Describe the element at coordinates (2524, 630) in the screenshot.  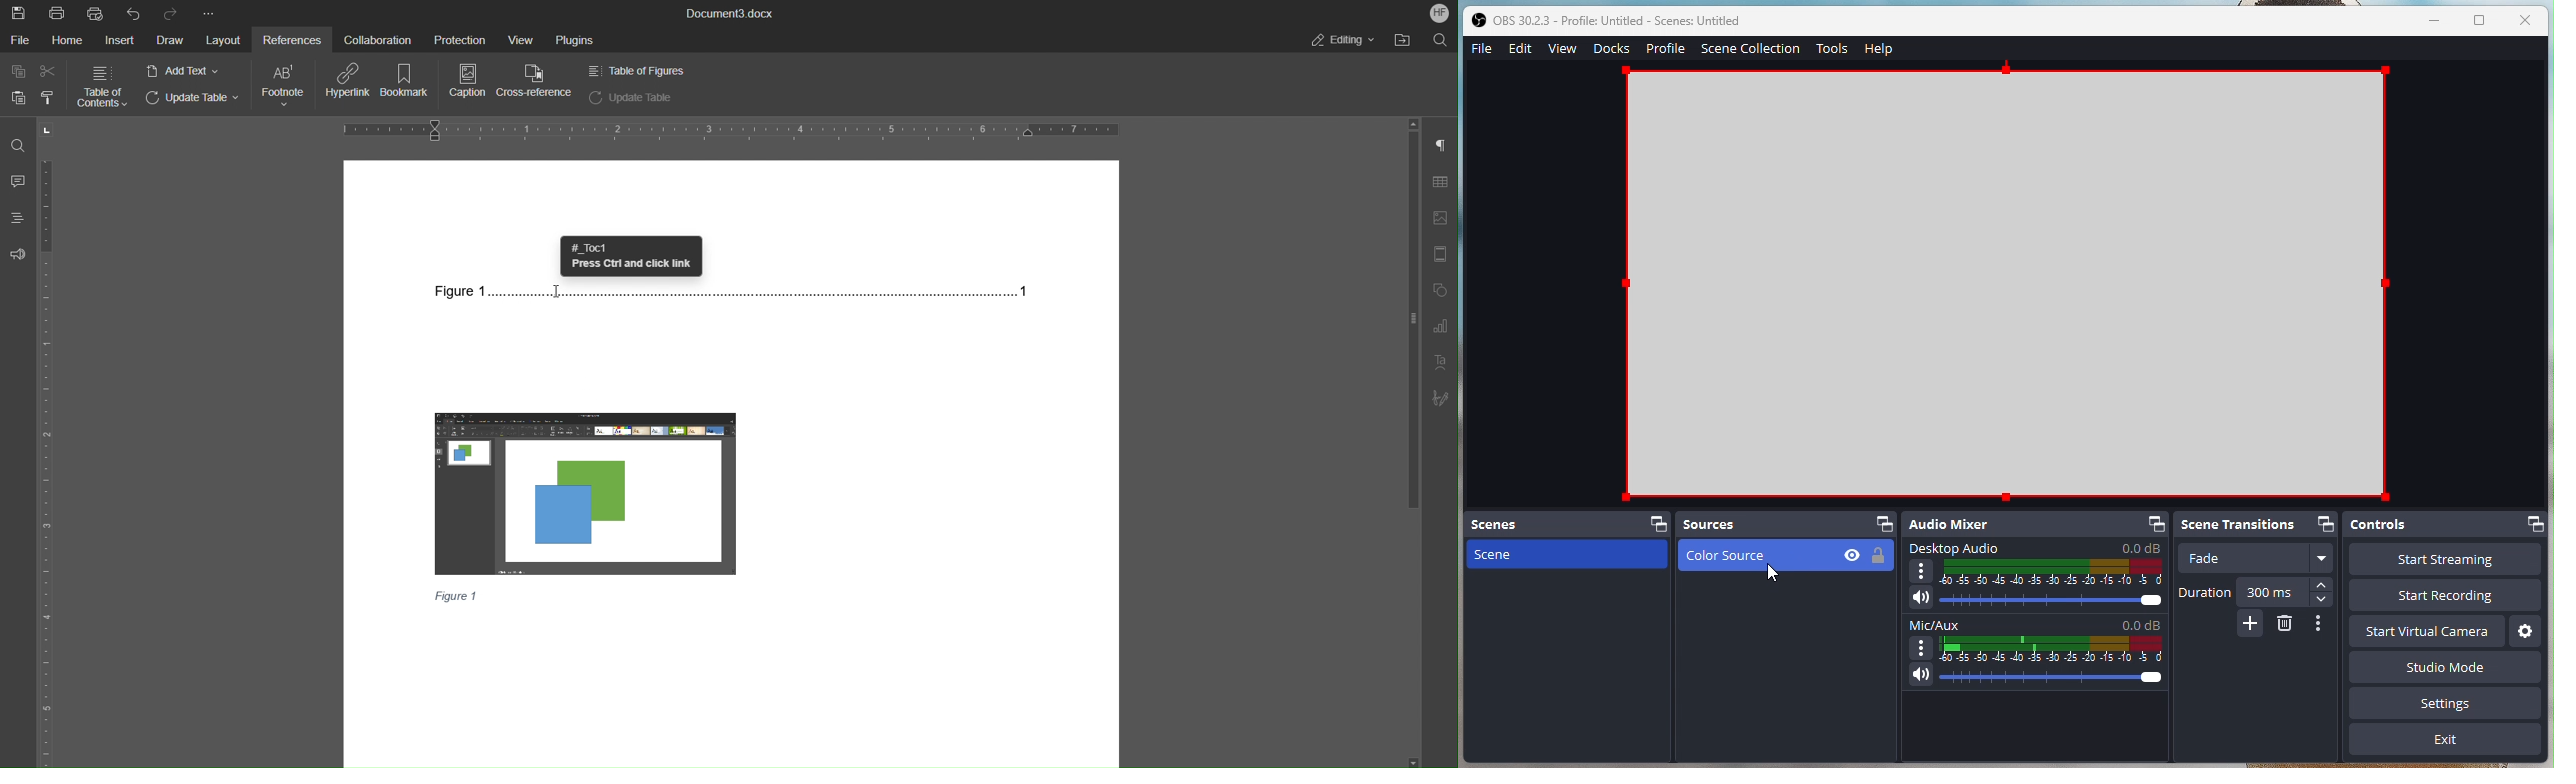
I see `Settings` at that location.